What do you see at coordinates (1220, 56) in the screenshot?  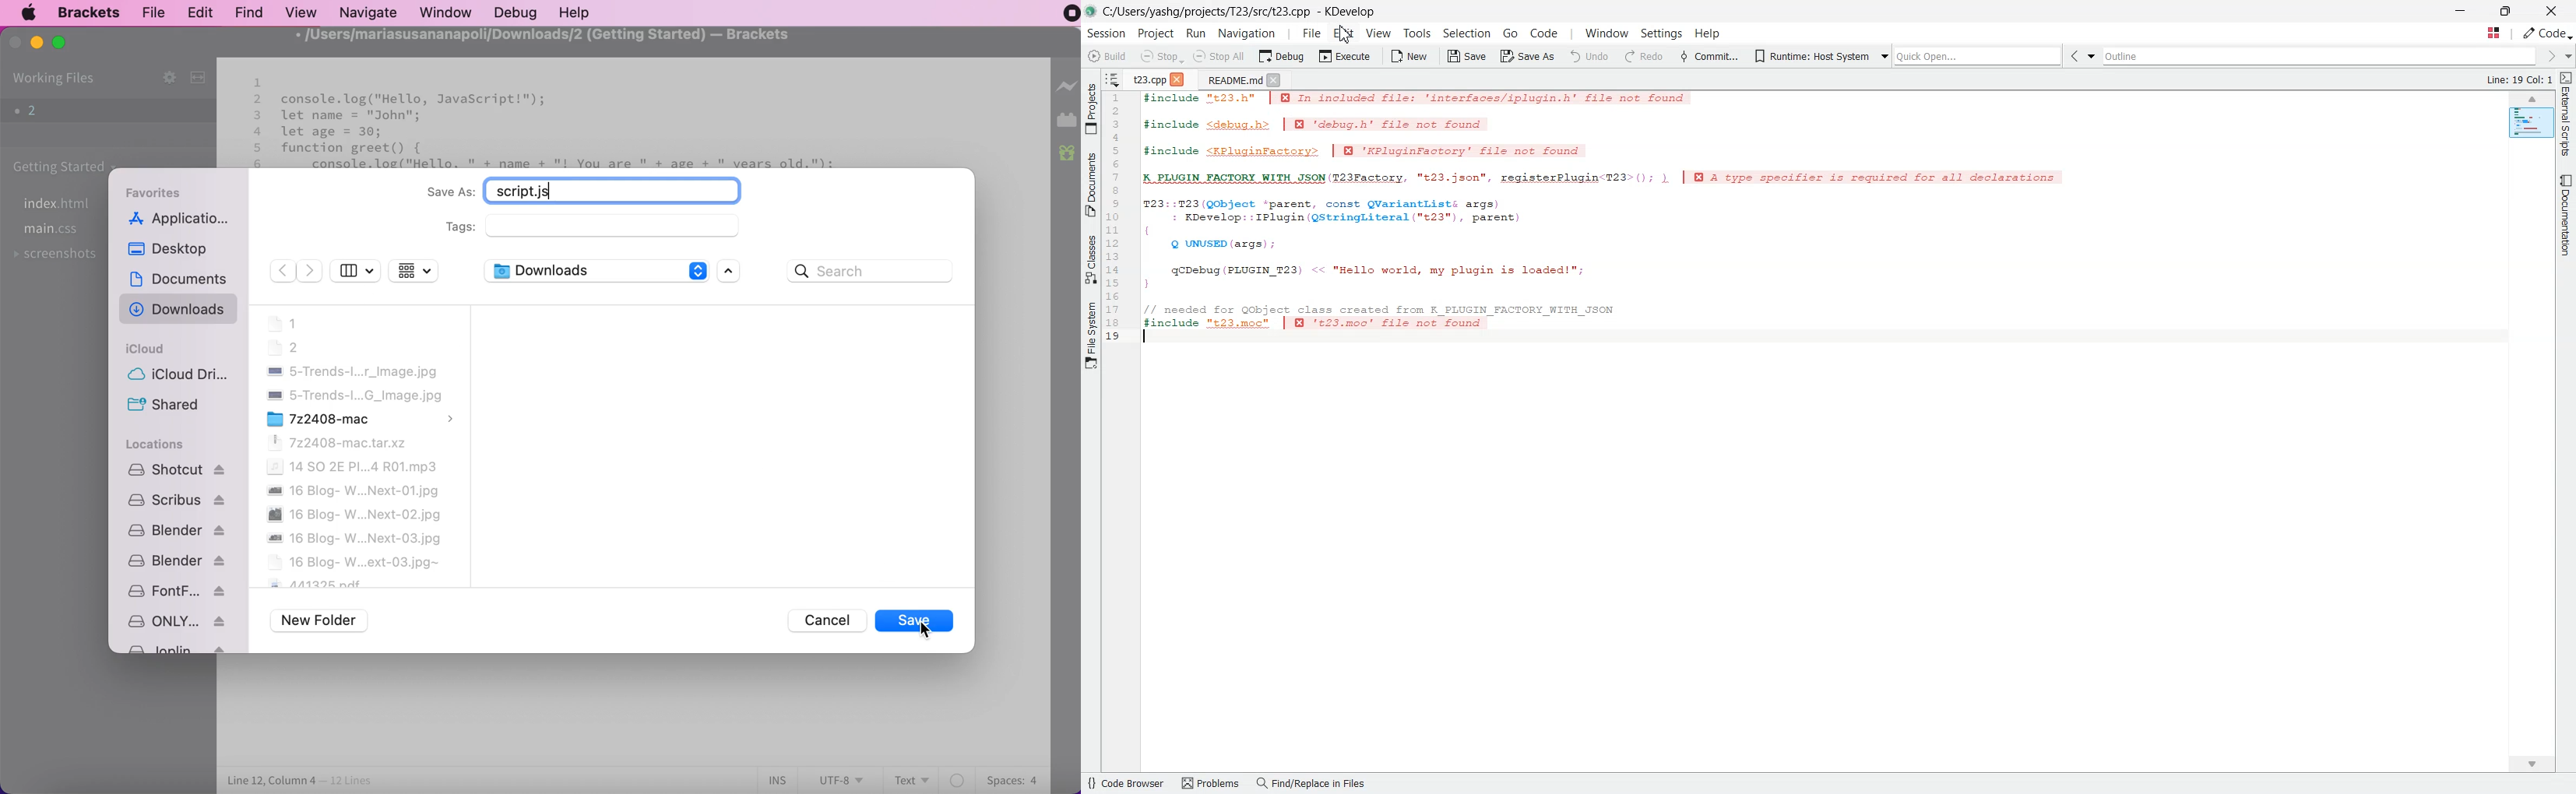 I see `Stop All` at bounding box center [1220, 56].